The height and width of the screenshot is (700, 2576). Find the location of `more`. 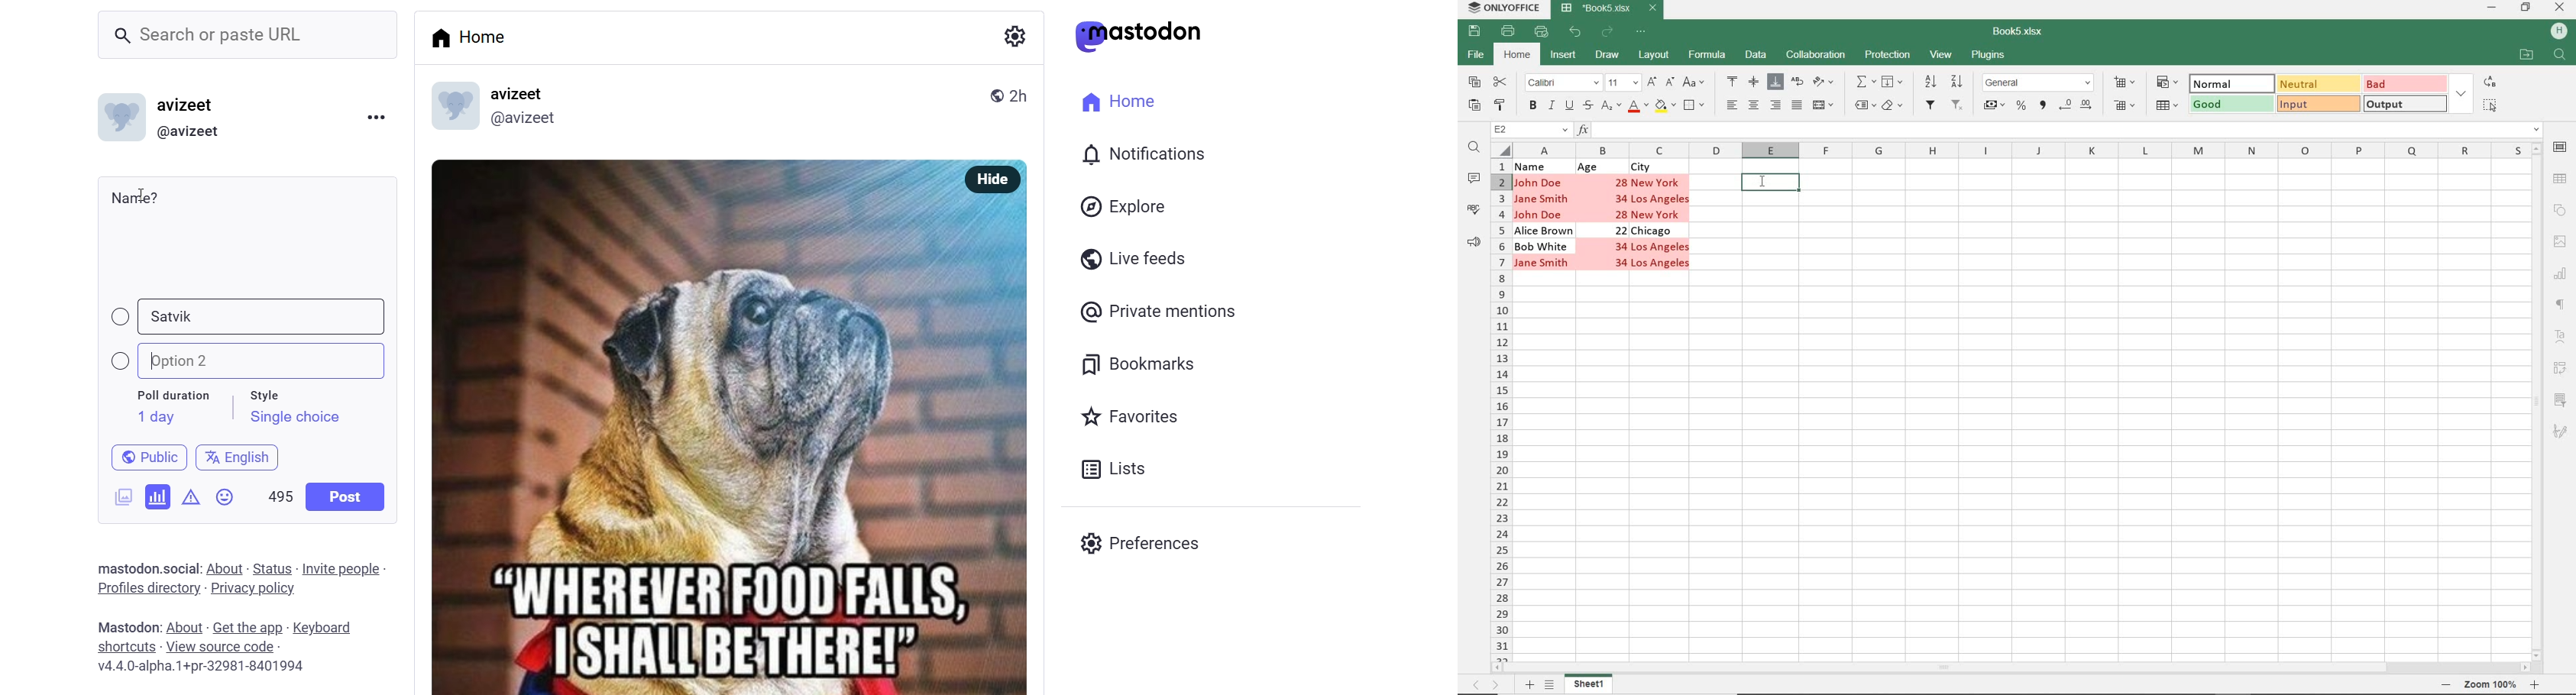

more is located at coordinates (375, 115).